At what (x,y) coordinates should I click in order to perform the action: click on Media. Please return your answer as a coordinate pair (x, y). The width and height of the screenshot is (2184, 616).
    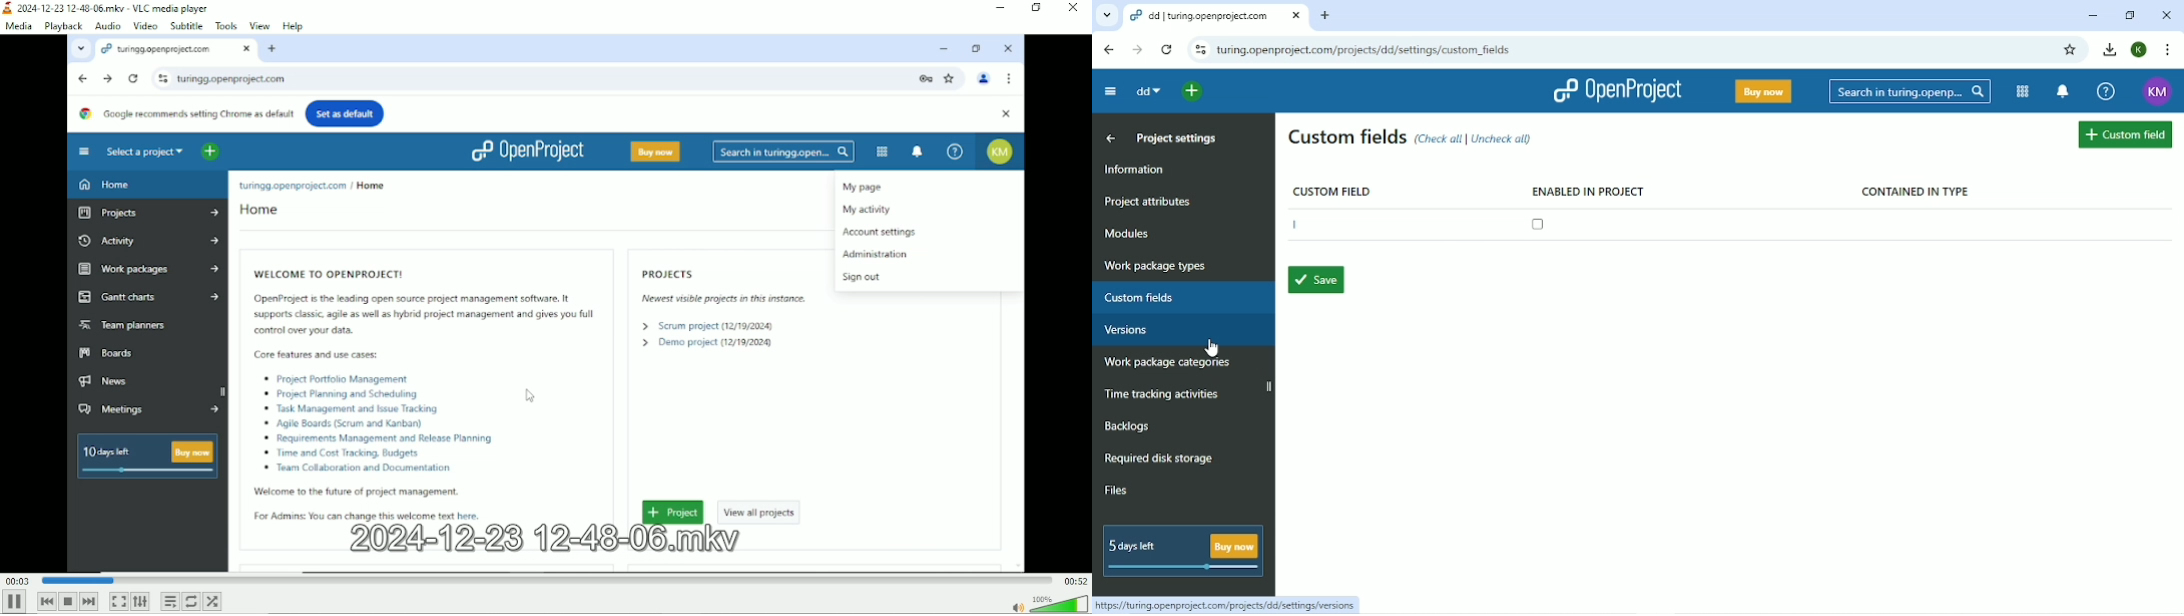
    Looking at the image, I should click on (18, 26).